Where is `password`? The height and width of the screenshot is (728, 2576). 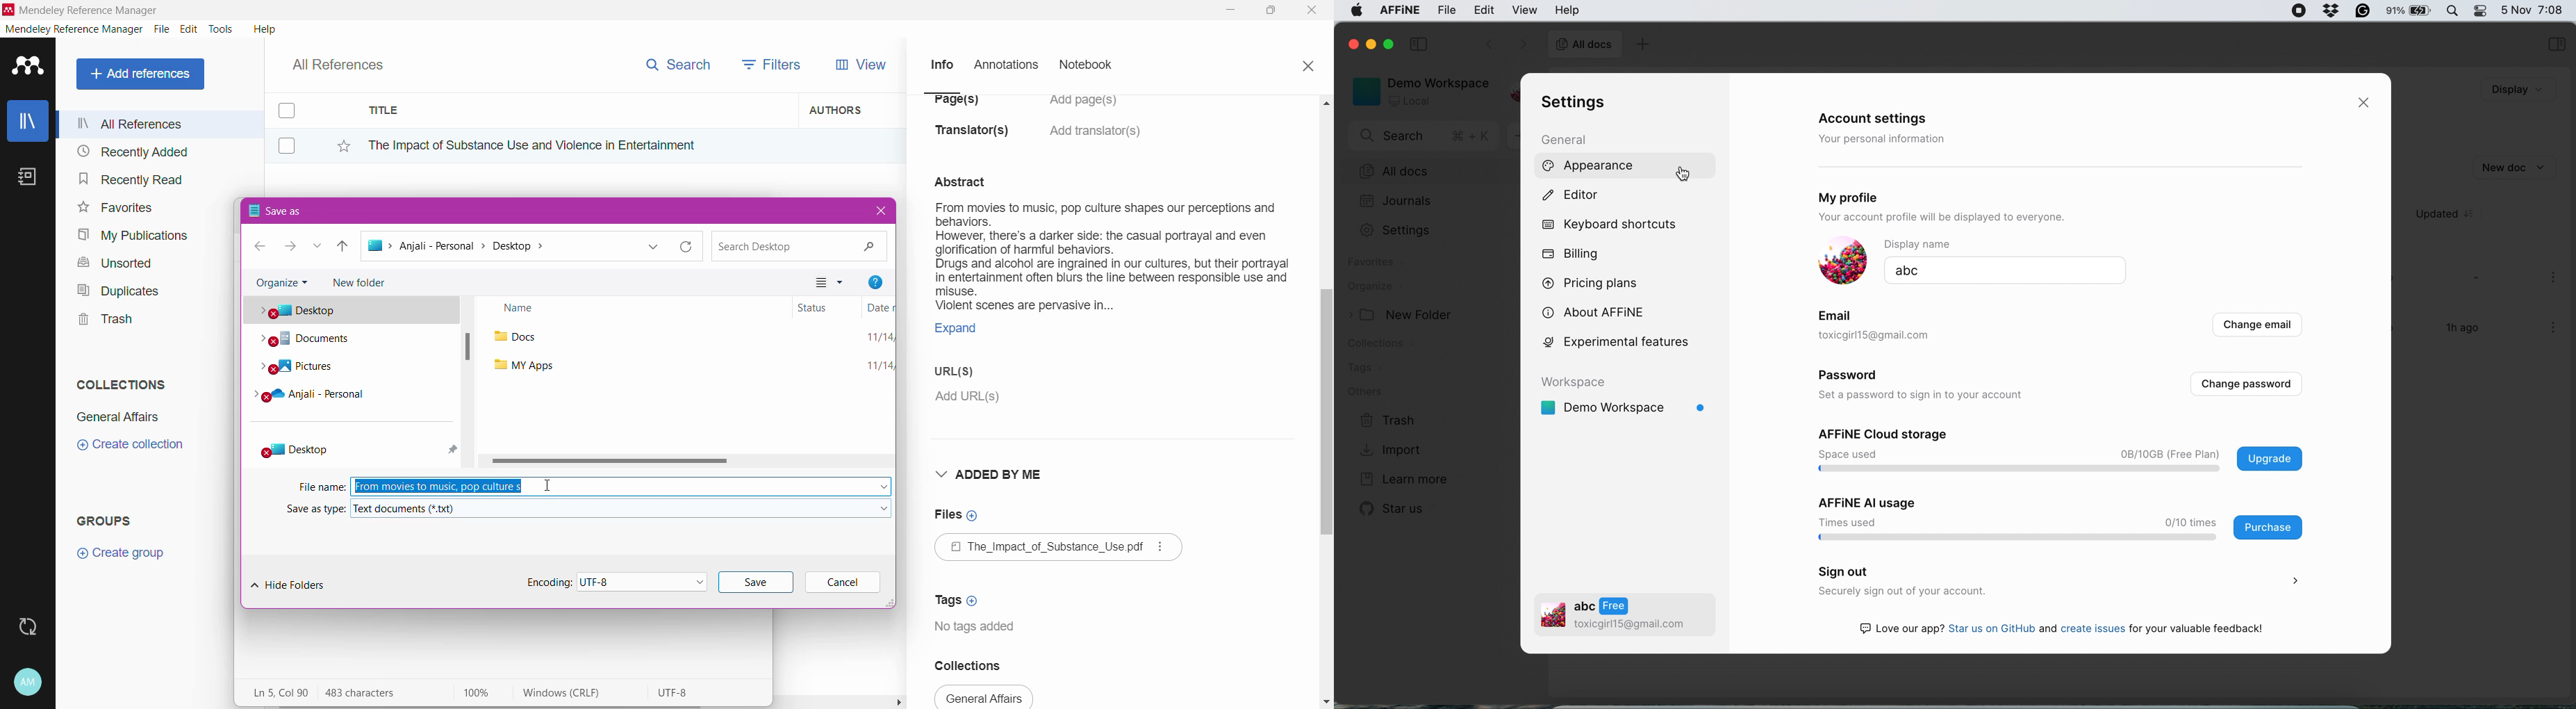 password is located at coordinates (1856, 374).